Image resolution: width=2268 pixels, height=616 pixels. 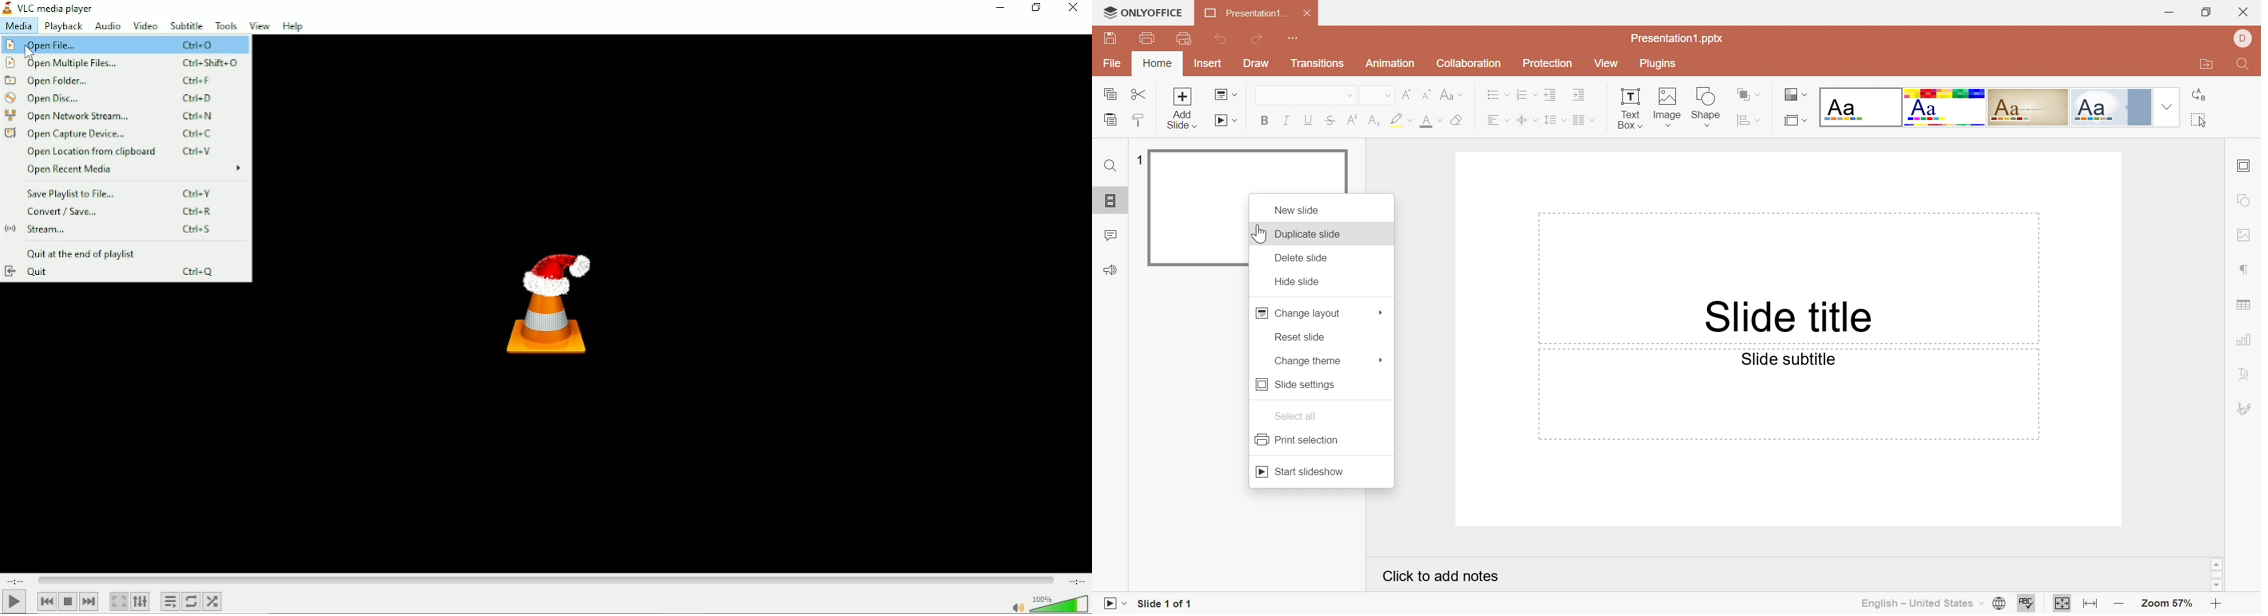 I want to click on Superscript, so click(x=1353, y=121).